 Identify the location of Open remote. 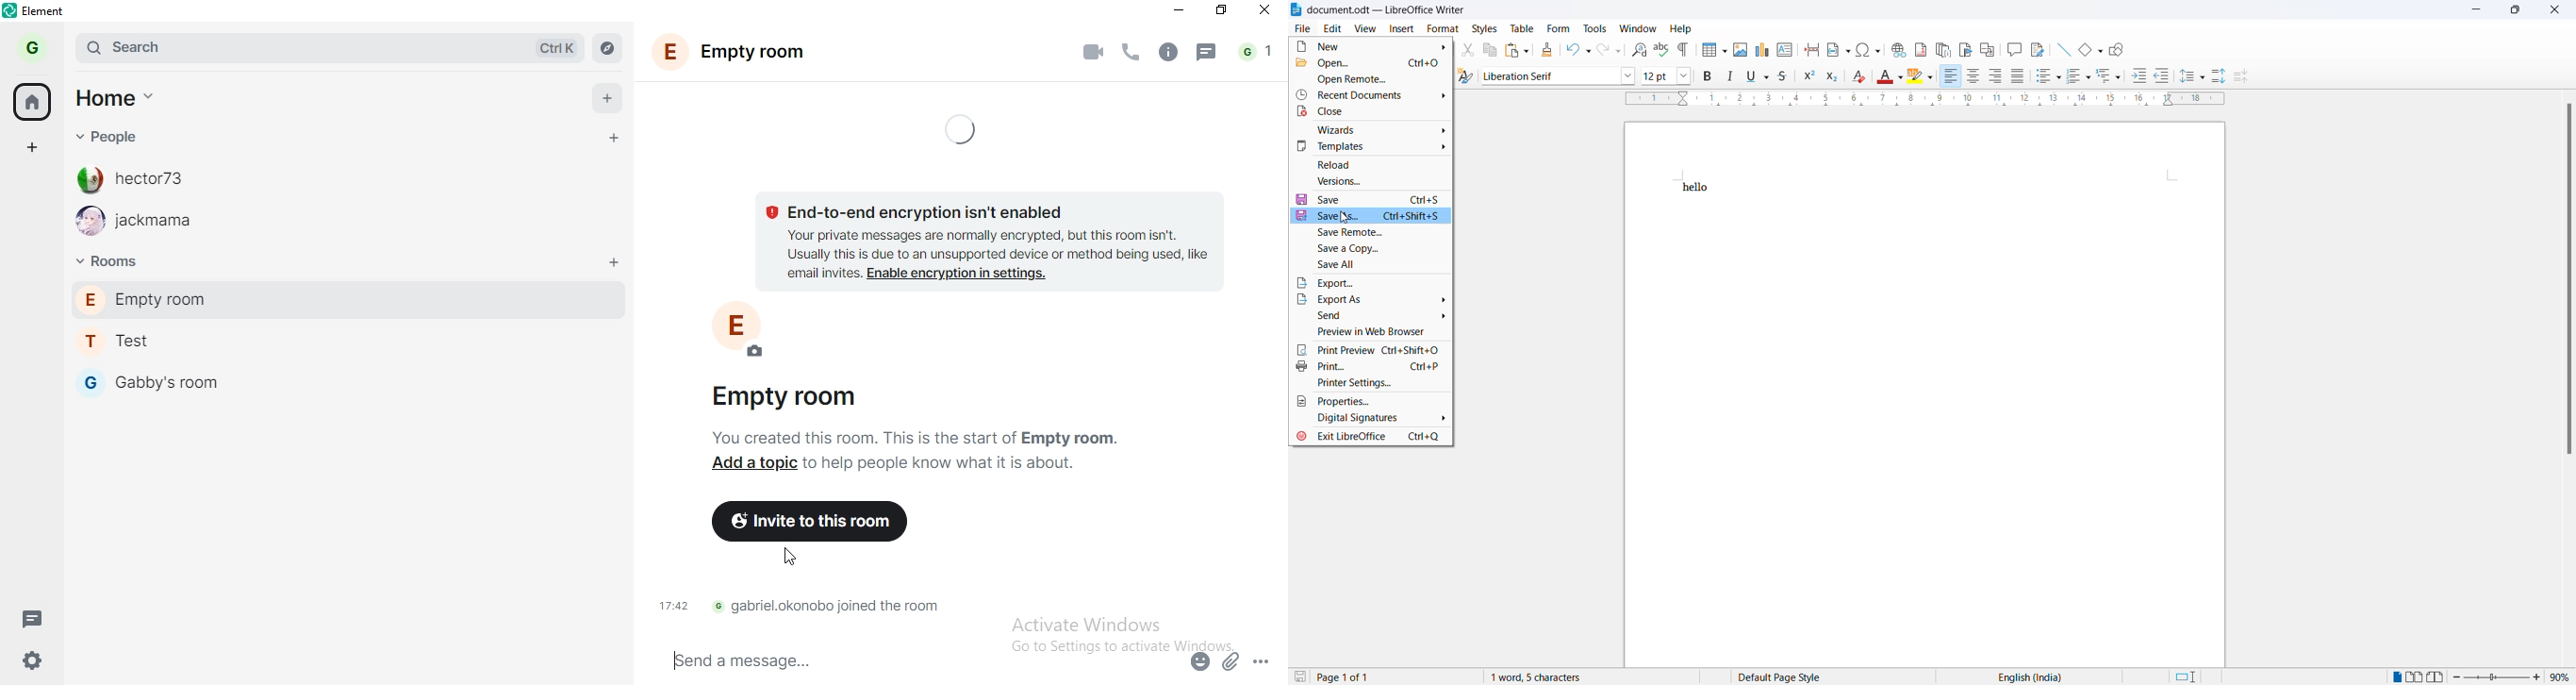
(1372, 81).